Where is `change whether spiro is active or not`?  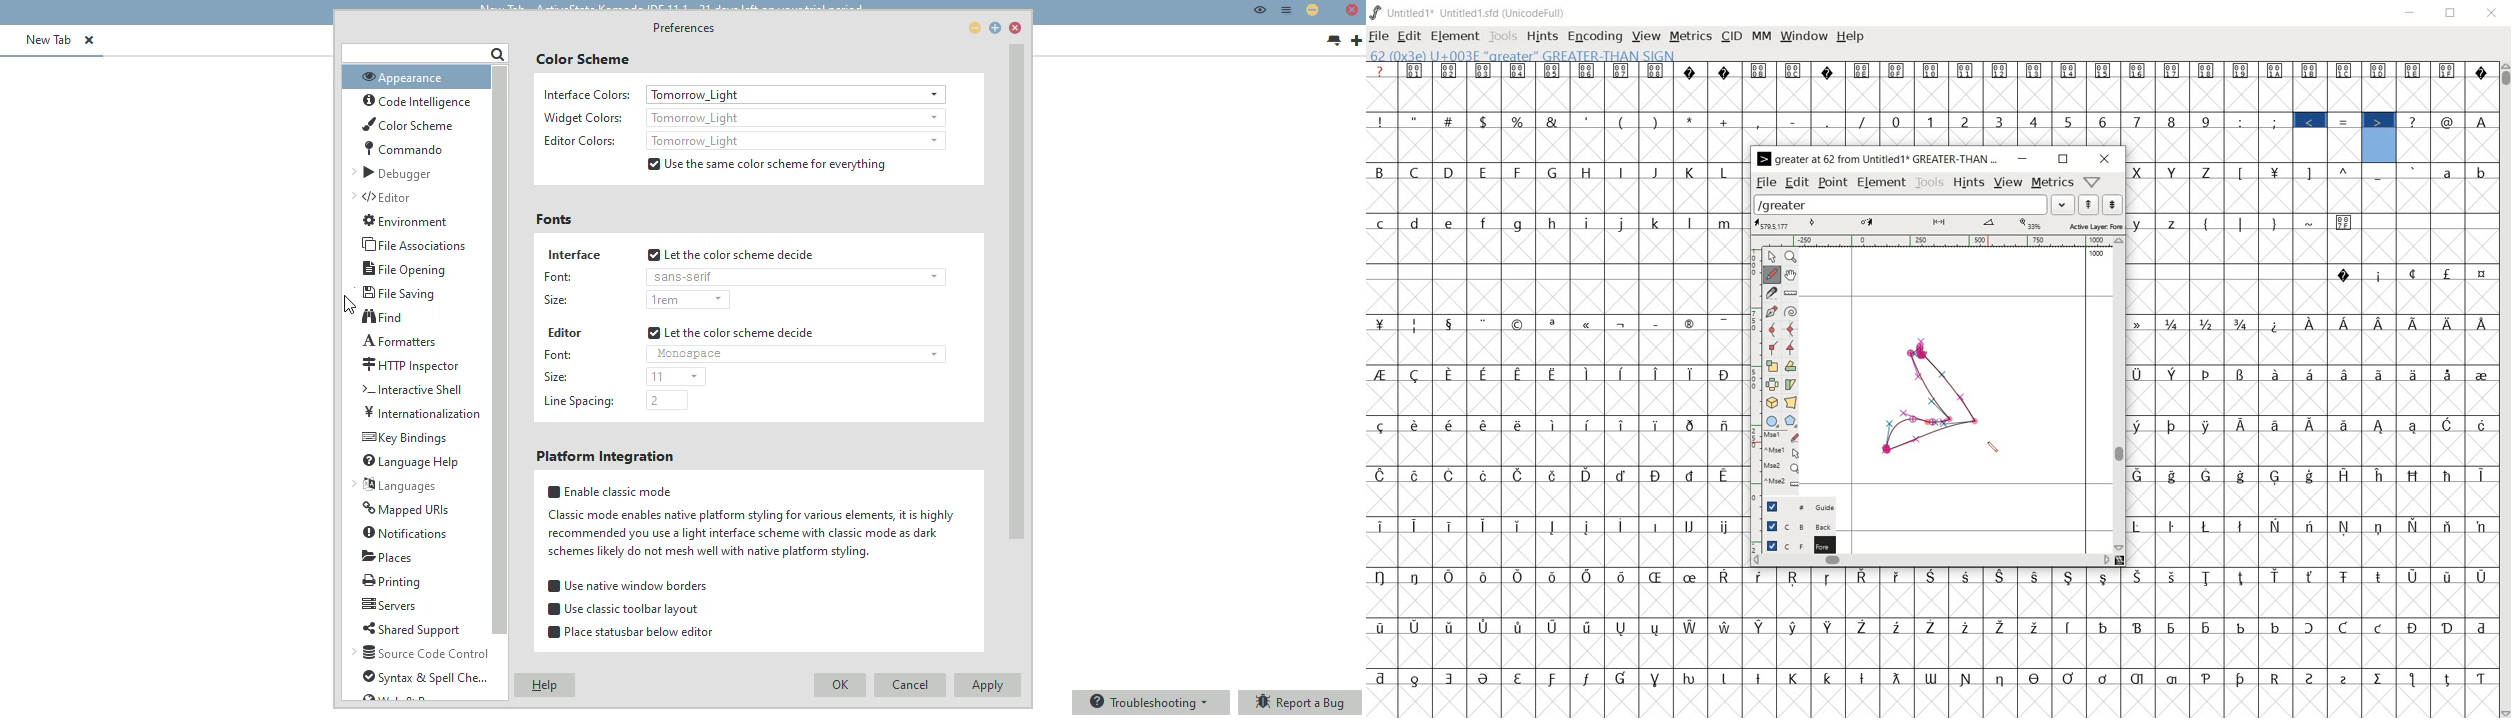 change whether spiro is active or not is located at coordinates (1791, 311).